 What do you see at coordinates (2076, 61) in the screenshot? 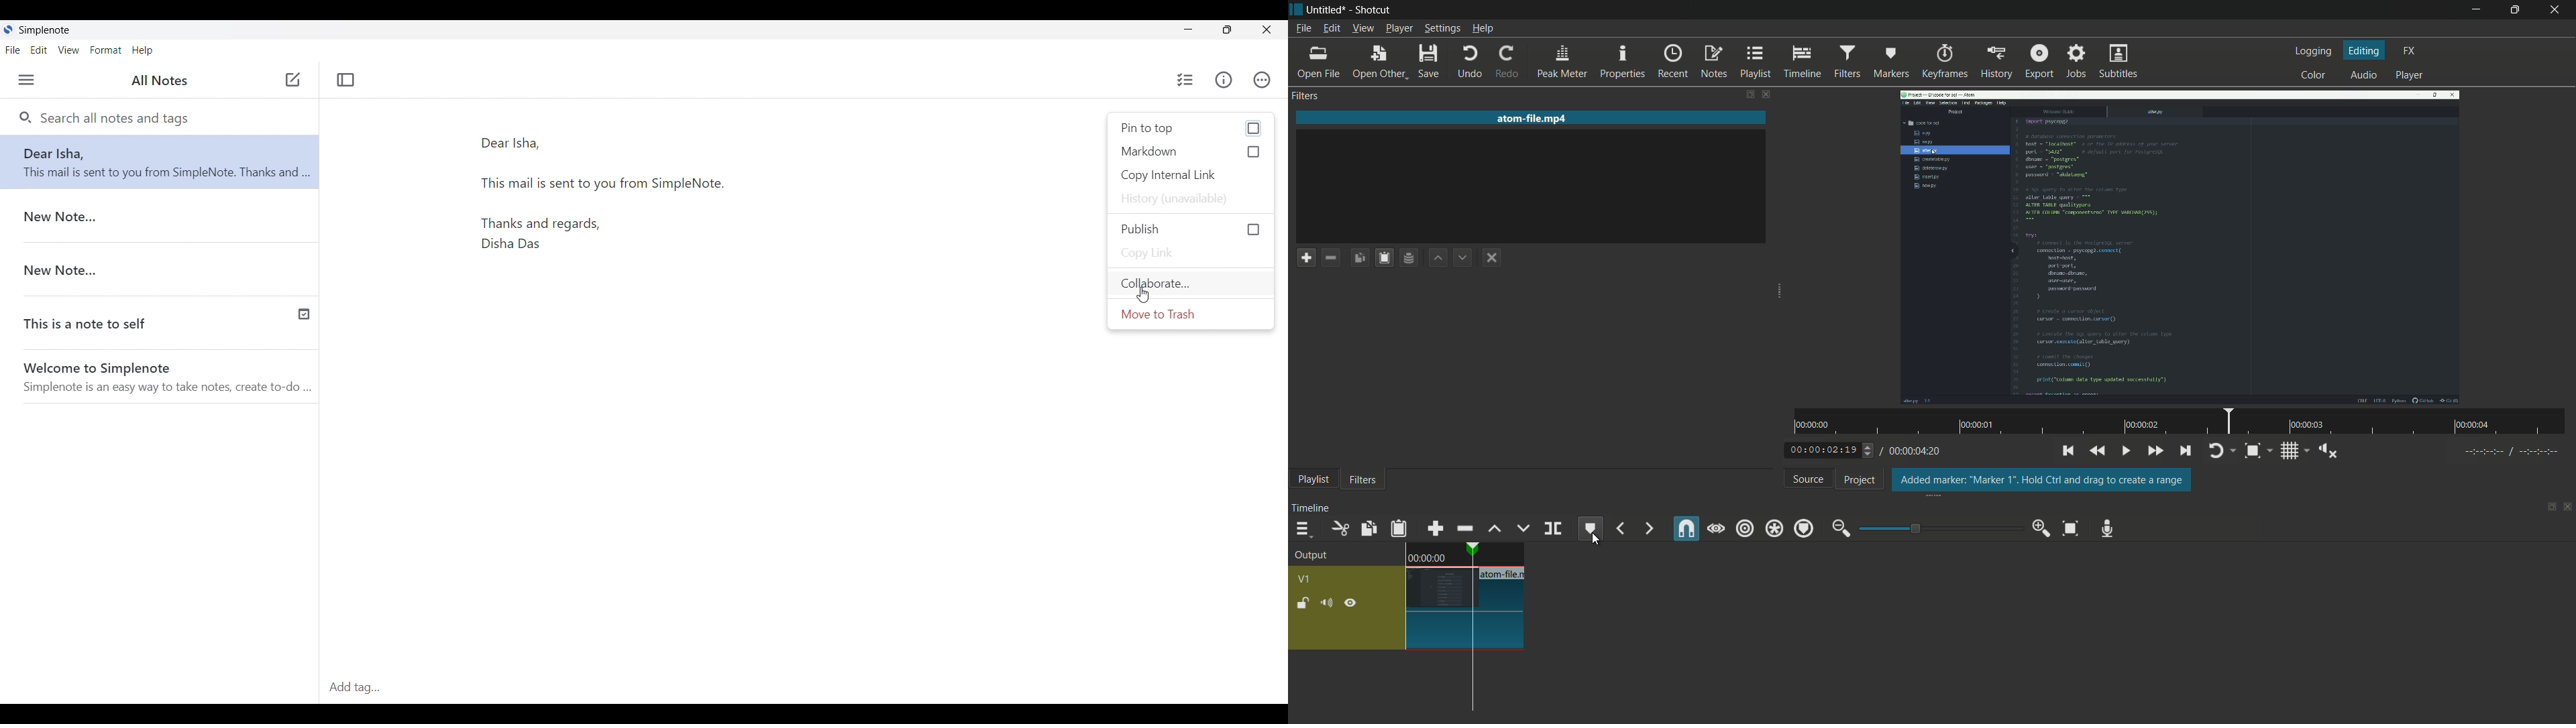
I see `jobs` at bounding box center [2076, 61].